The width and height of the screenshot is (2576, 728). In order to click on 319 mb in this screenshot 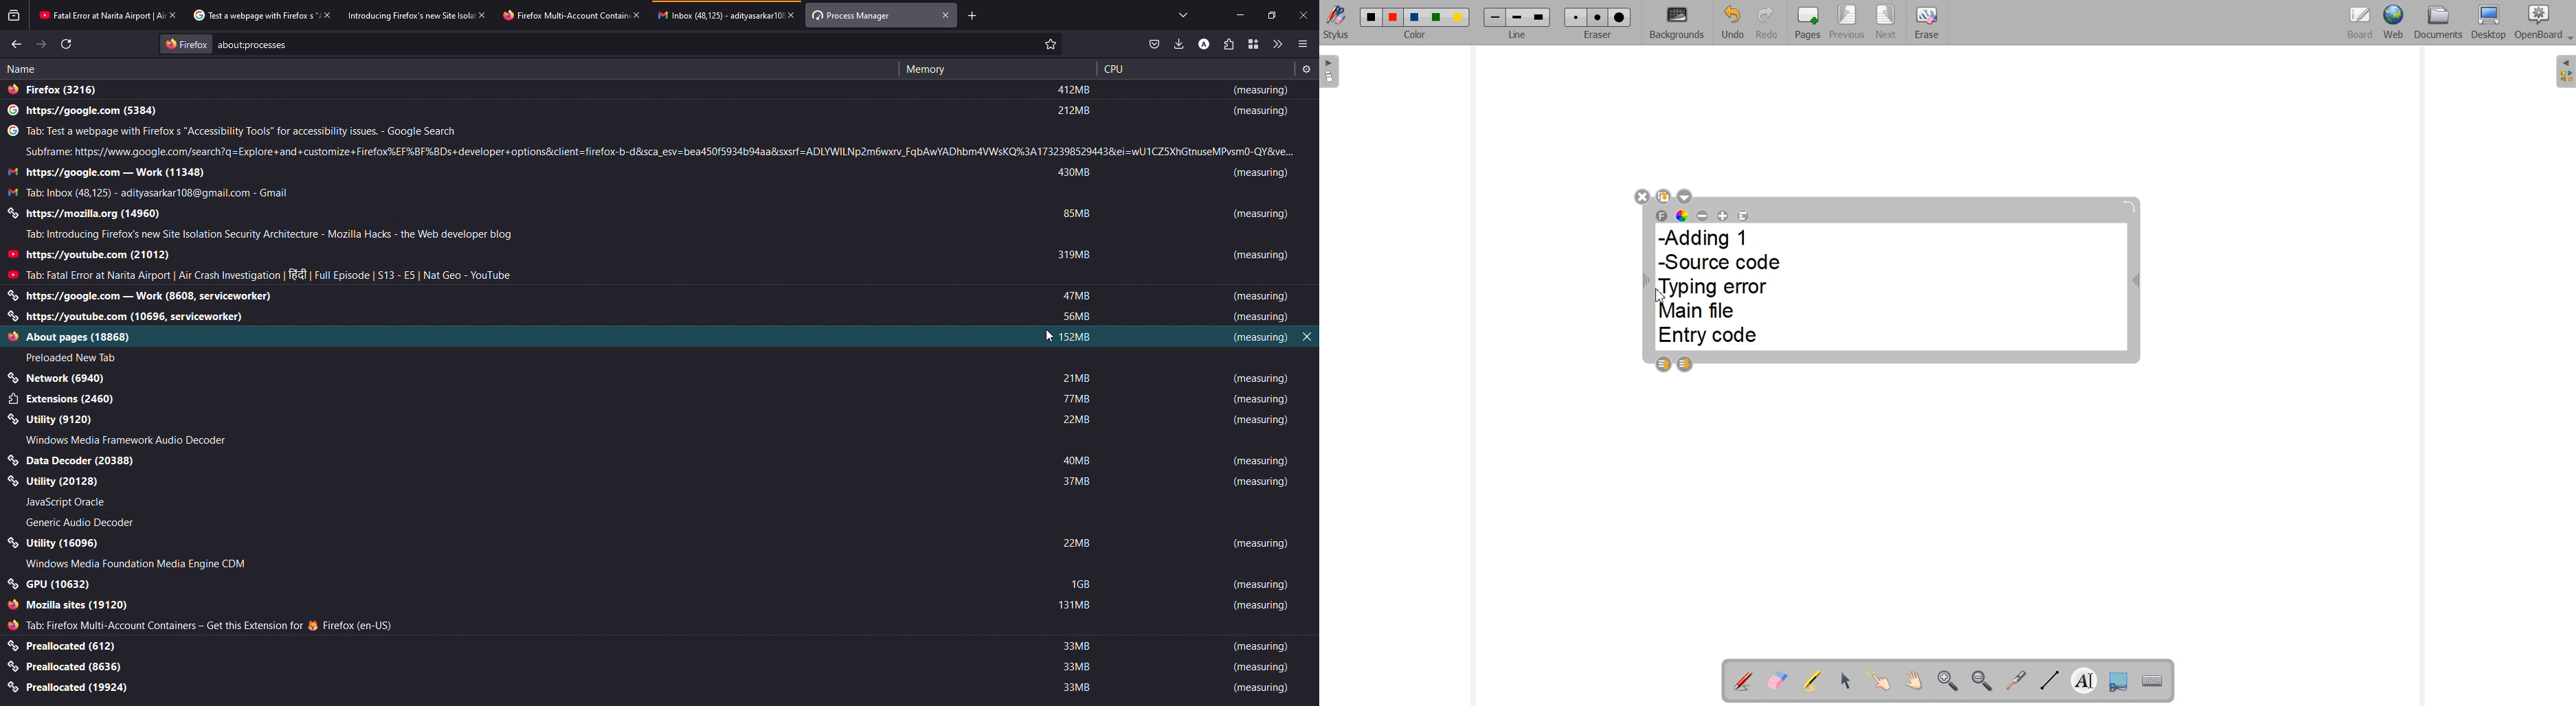, I will do `click(1075, 256)`.